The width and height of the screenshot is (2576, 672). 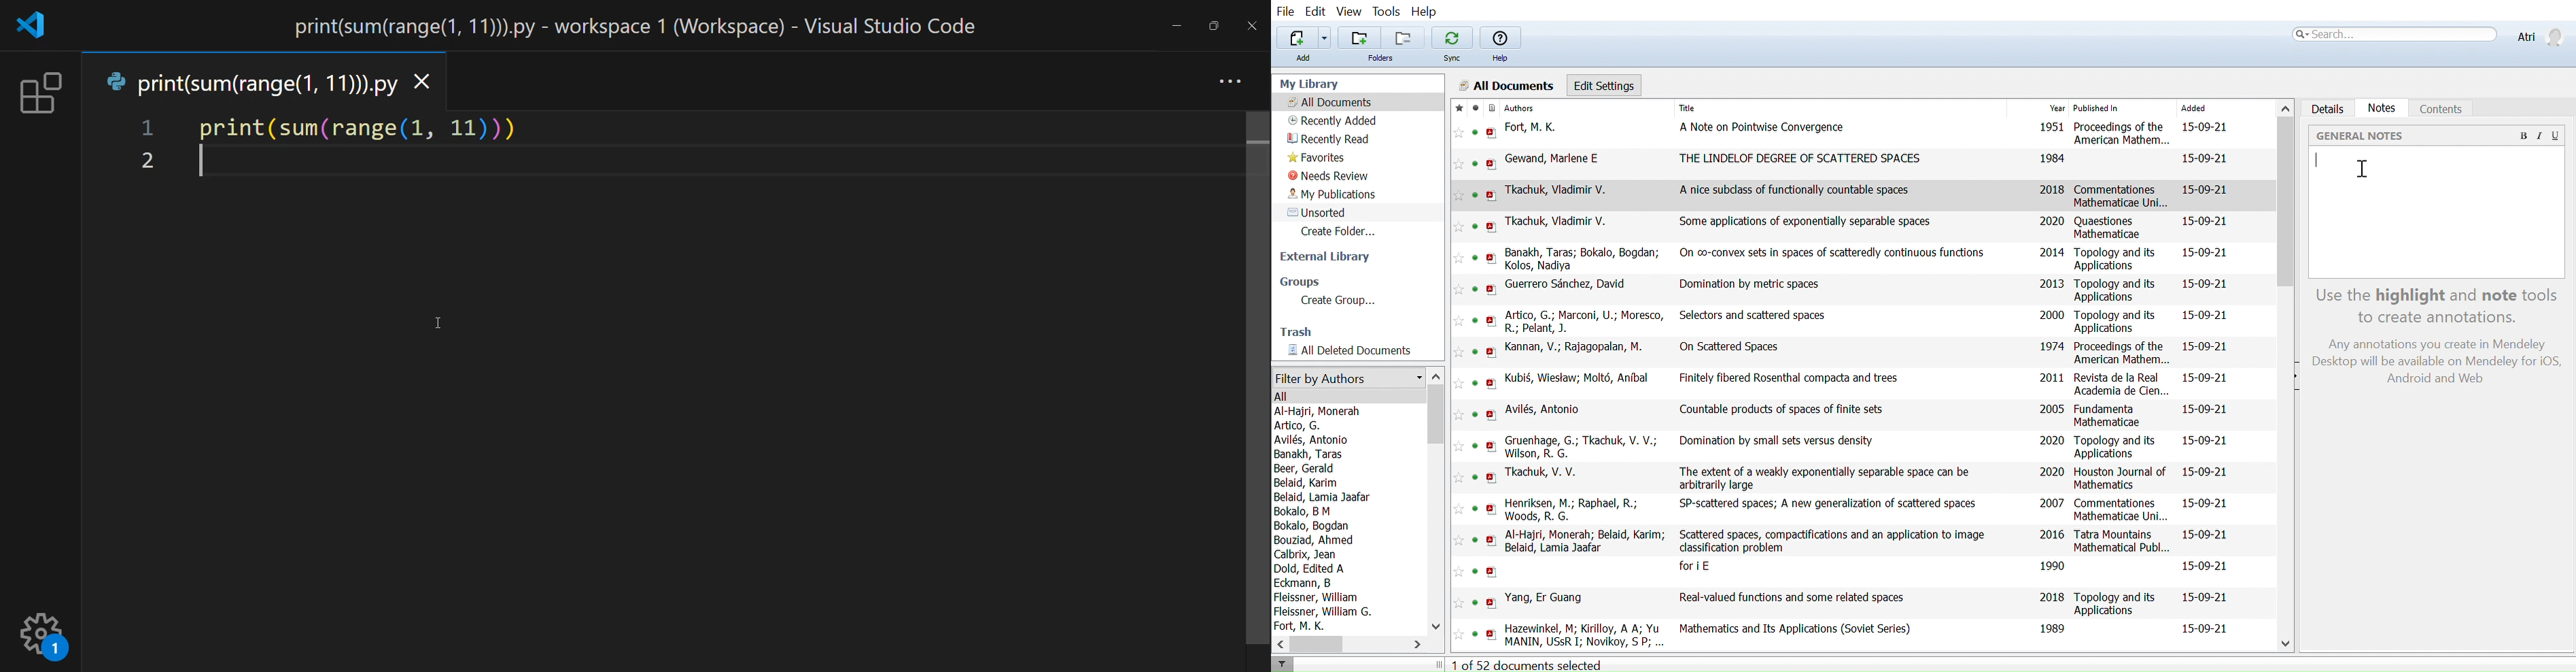 I want to click on Add this reference to favorites, so click(x=1459, y=477).